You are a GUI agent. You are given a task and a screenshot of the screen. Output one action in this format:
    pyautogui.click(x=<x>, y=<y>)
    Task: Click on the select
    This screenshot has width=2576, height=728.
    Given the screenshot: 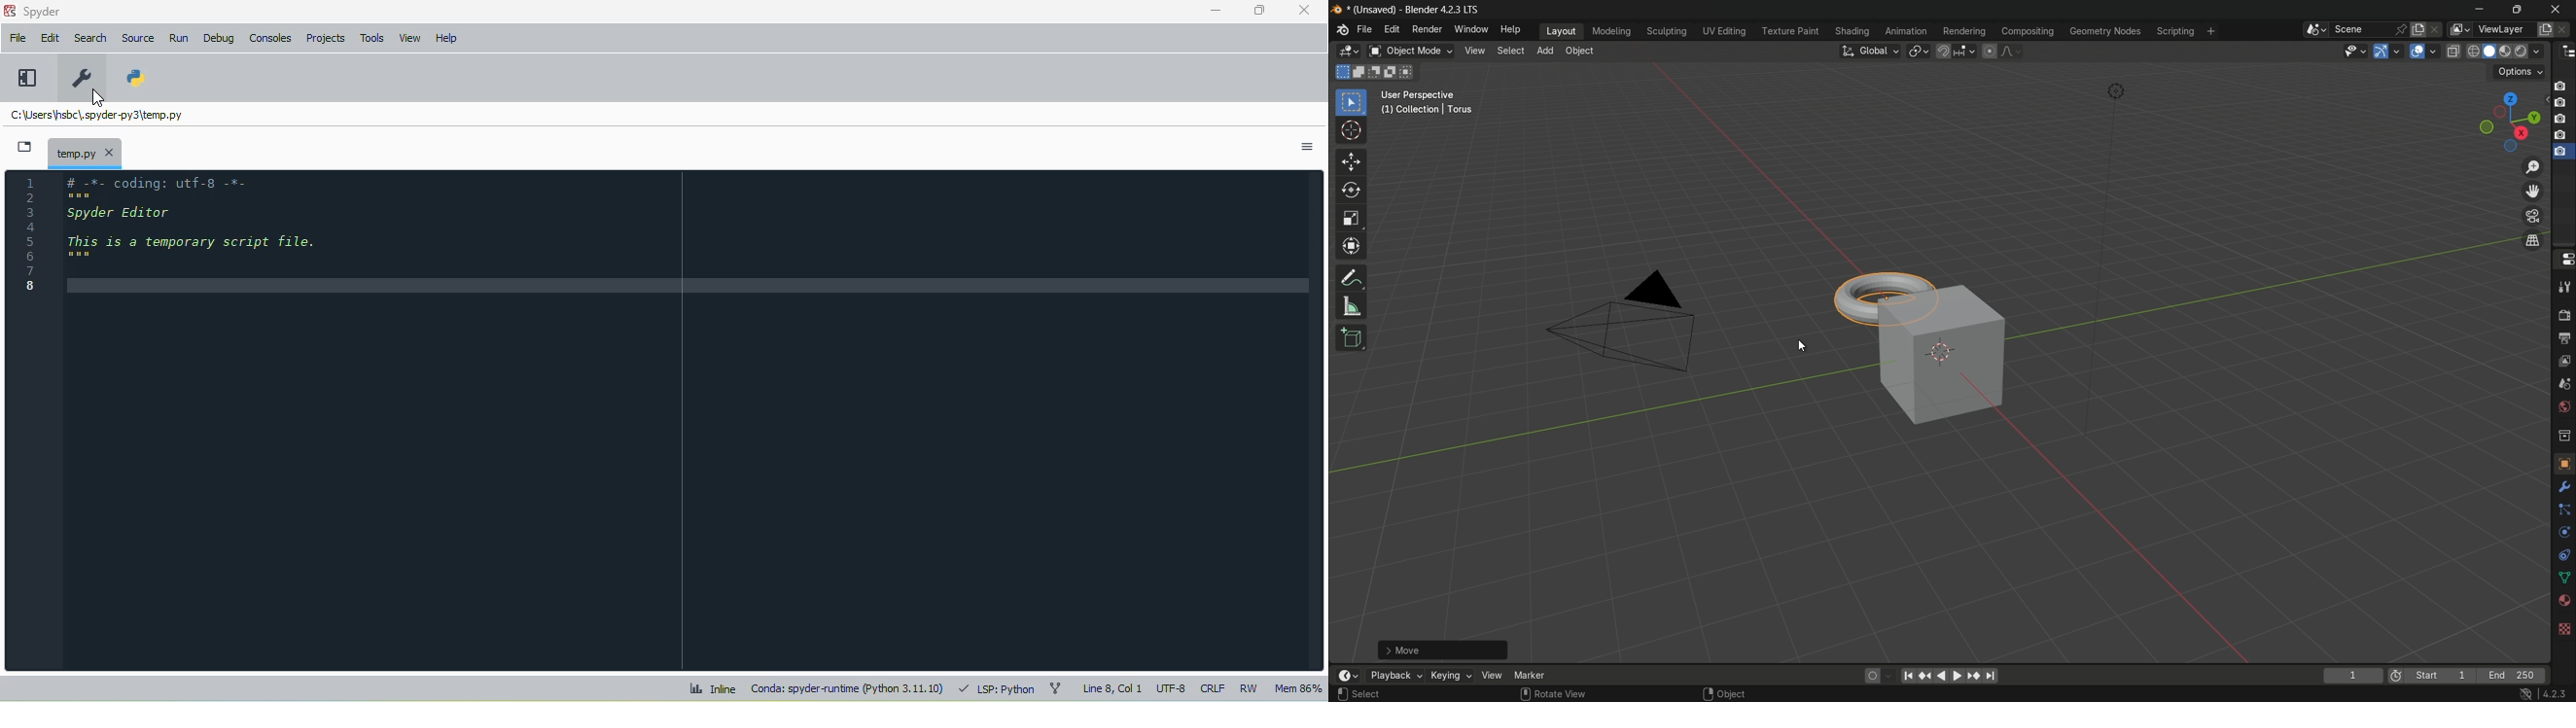 What is the action you would take?
    pyautogui.click(x=1509, y=51)
    